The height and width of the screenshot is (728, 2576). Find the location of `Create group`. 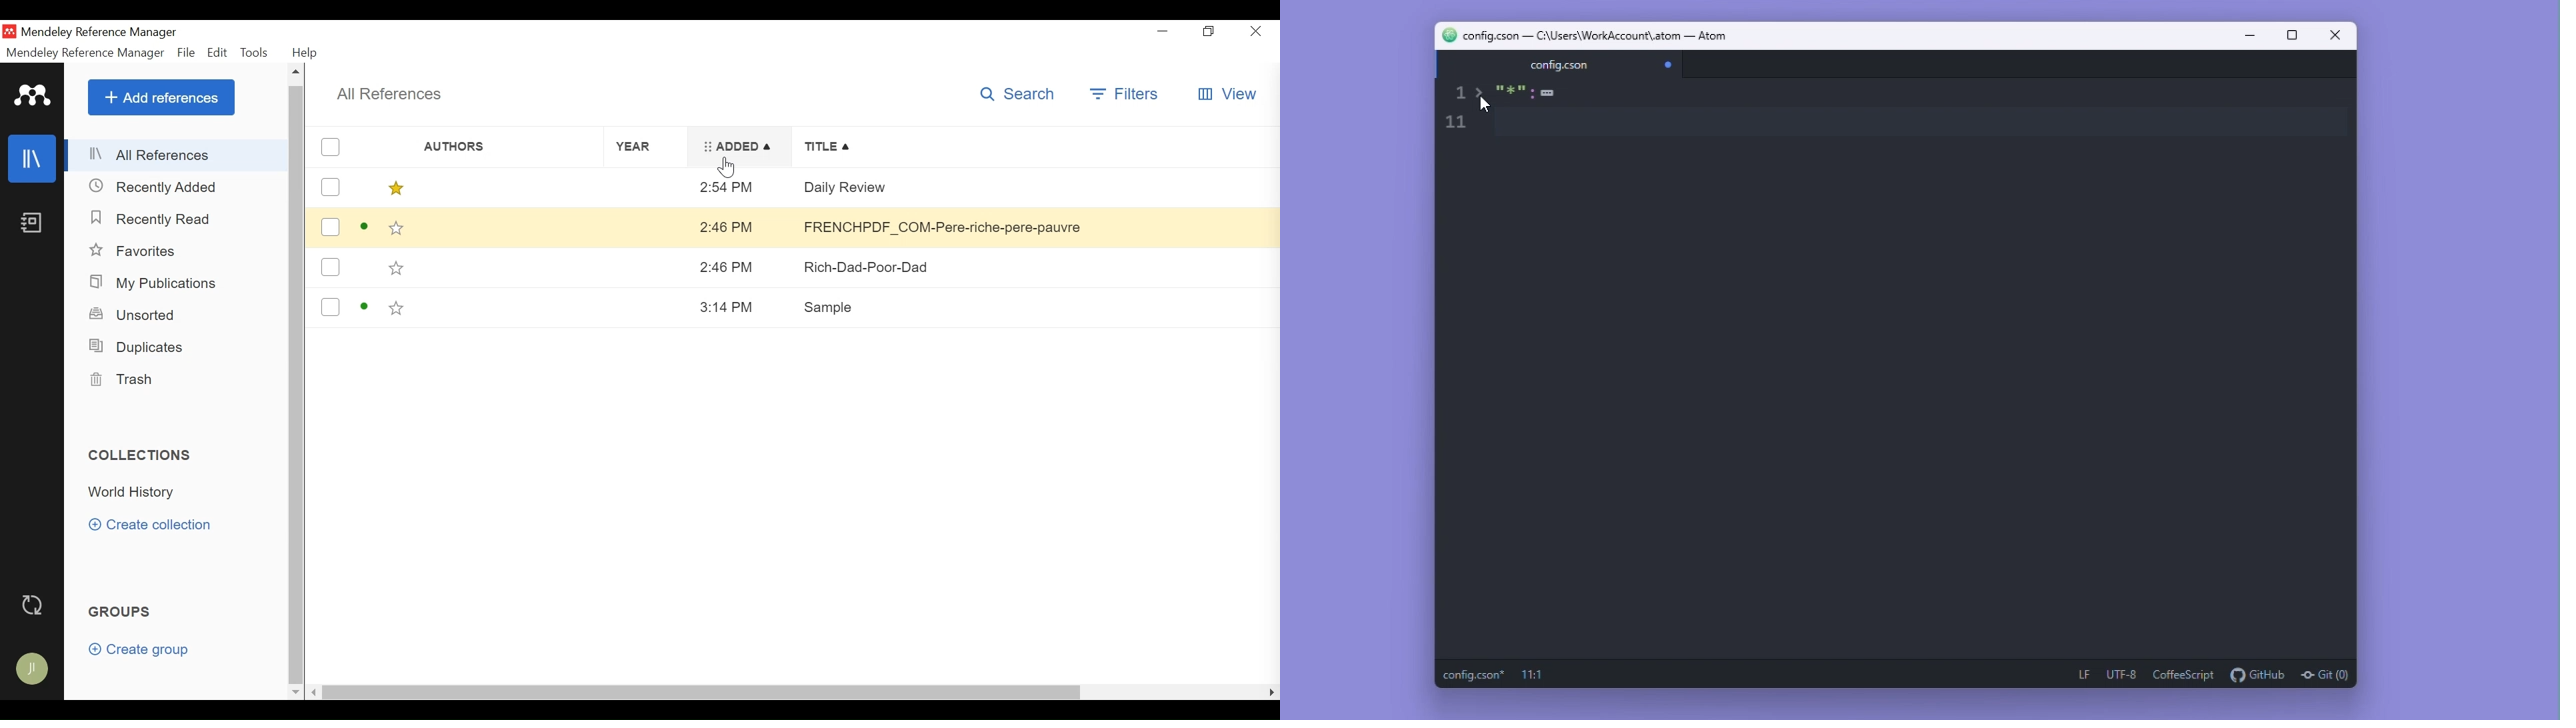

Create group is located at coordinates (145, 651).